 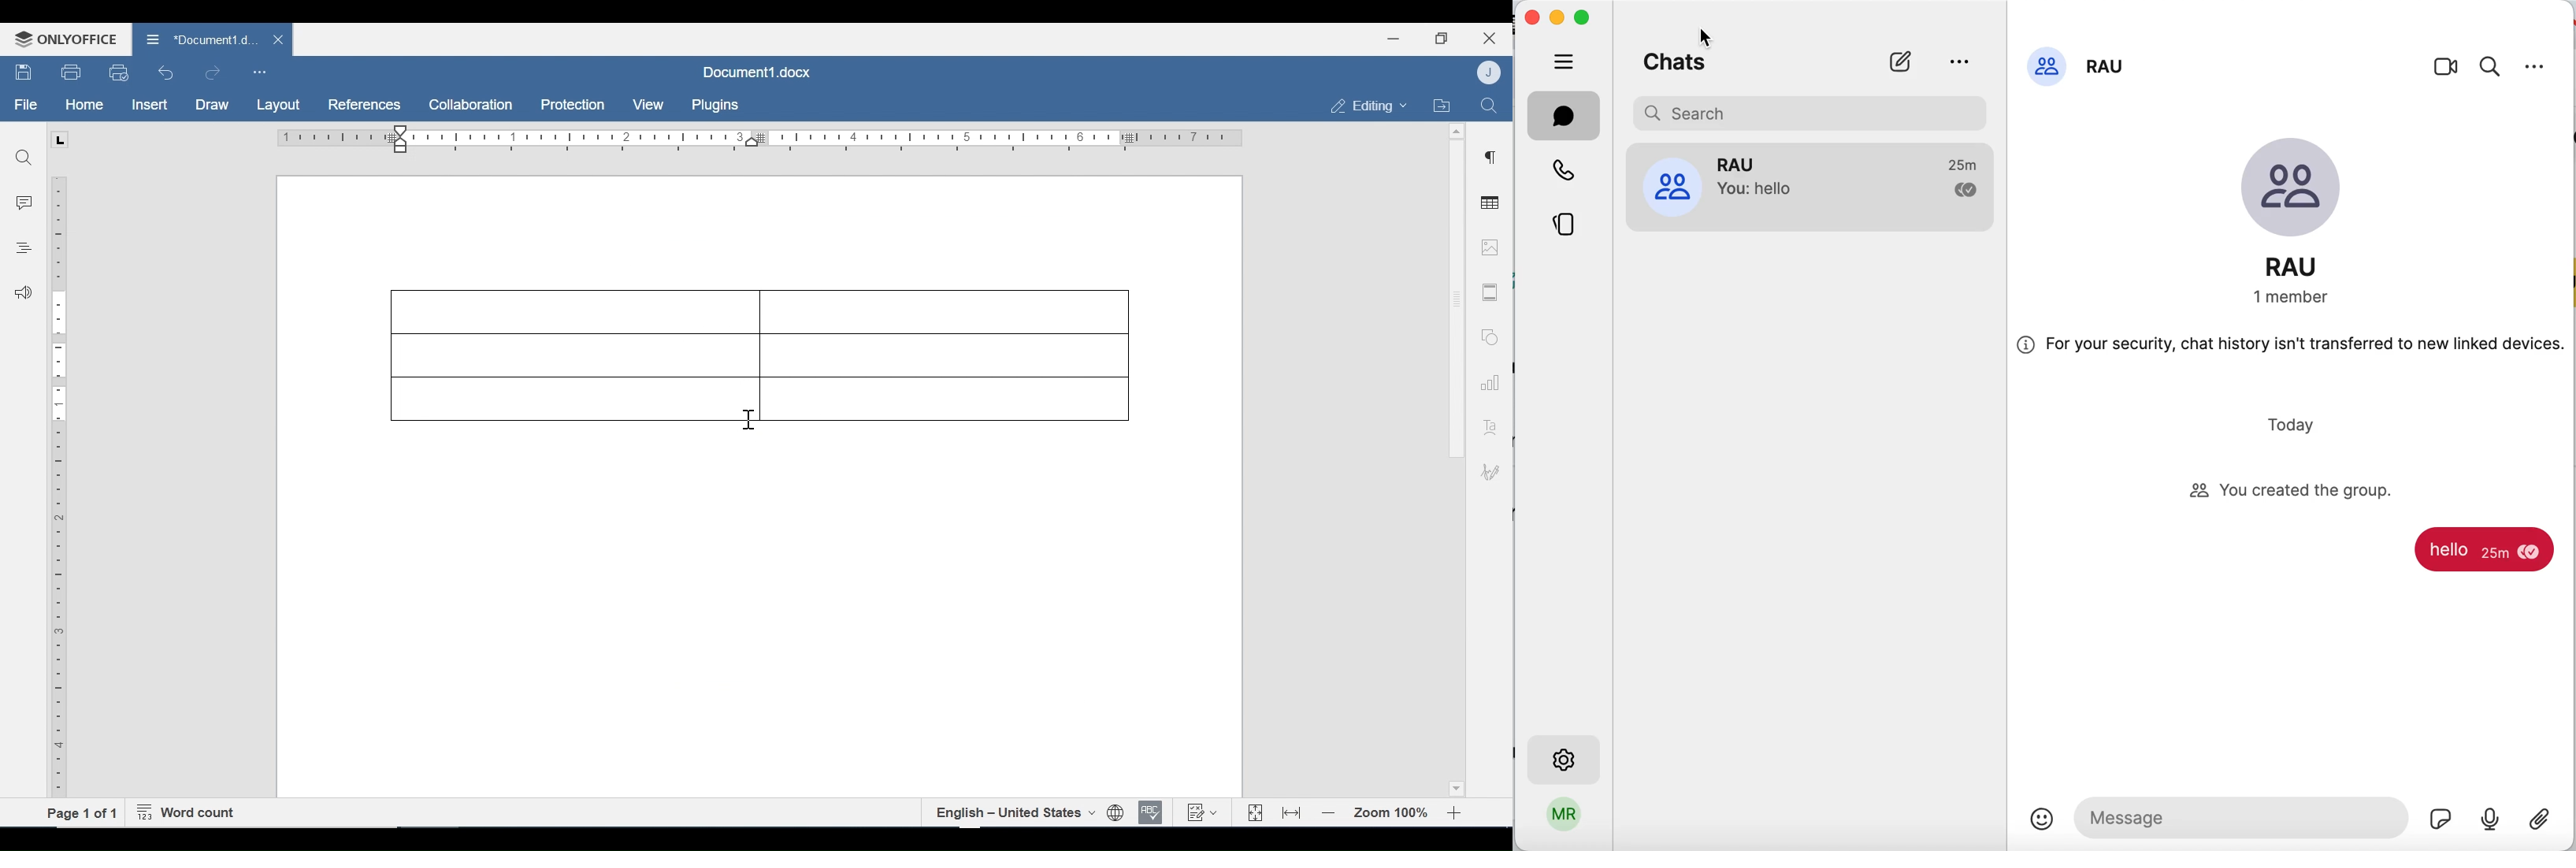 What do you see at coordinates (757, 355) in the screenshot?
I see `Formatted table` at bounding box center [757, 355].